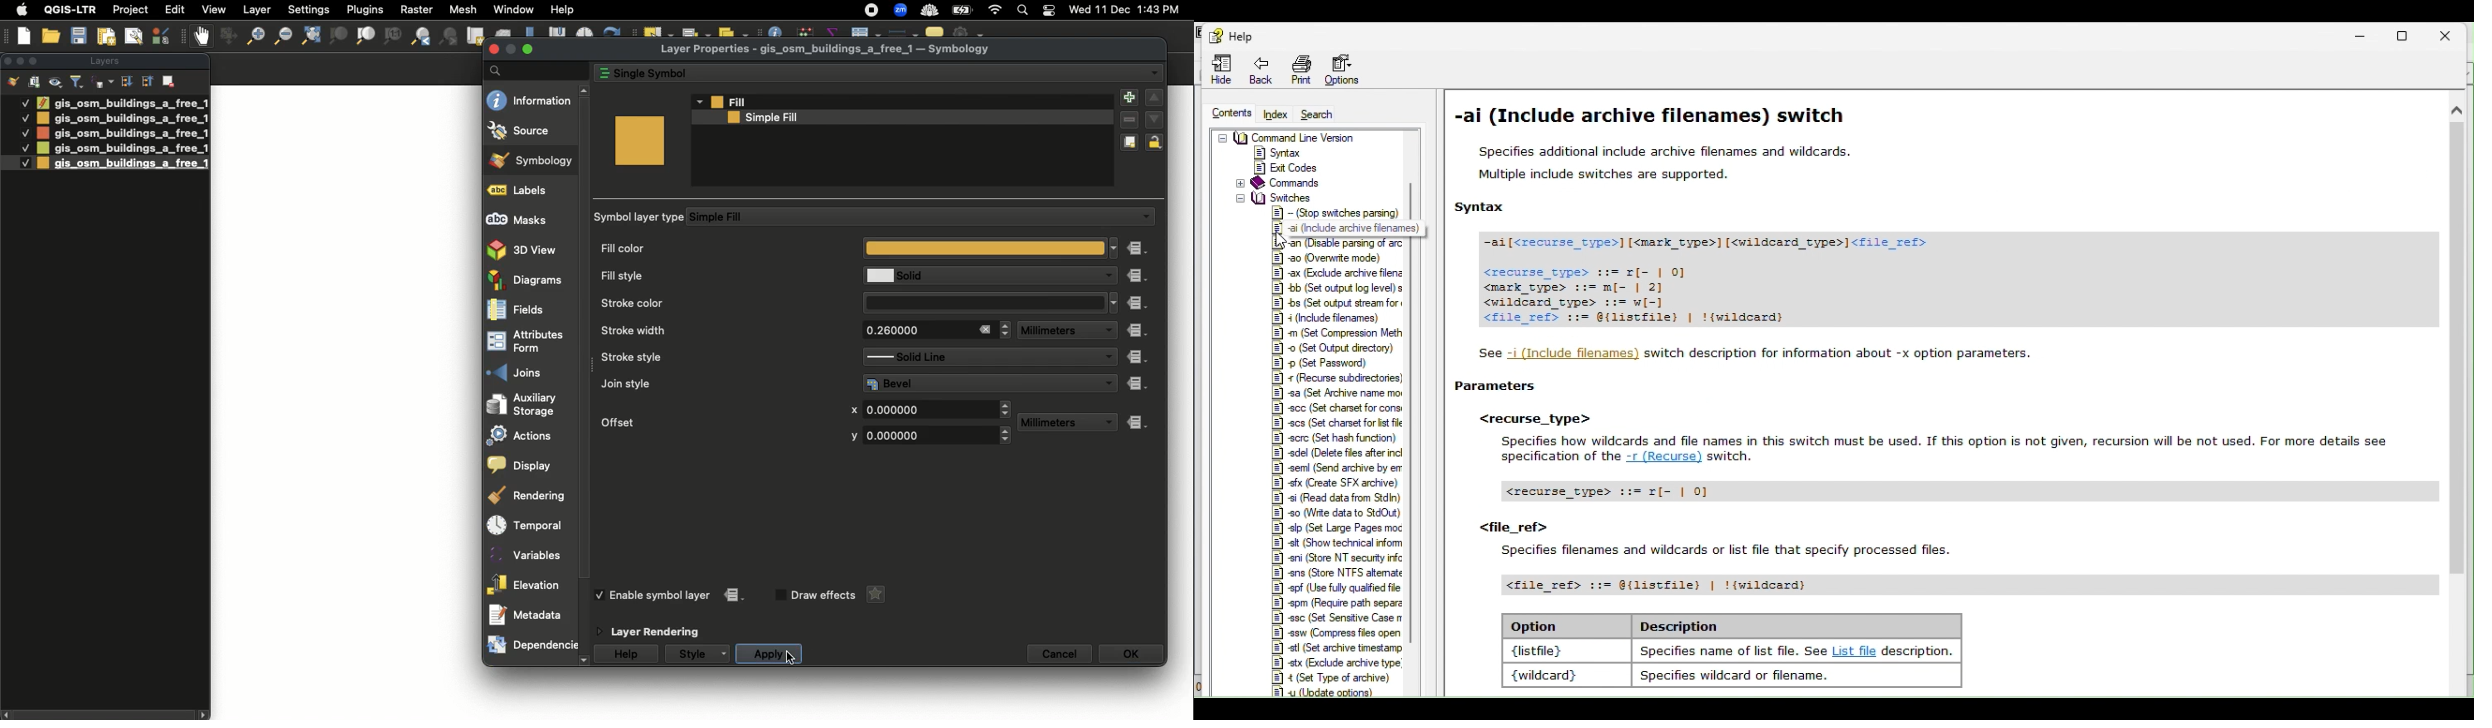  What do you see at coordinates (19, 10) in the screenshot?
I see `Apple` at bounding box center [19, 10].